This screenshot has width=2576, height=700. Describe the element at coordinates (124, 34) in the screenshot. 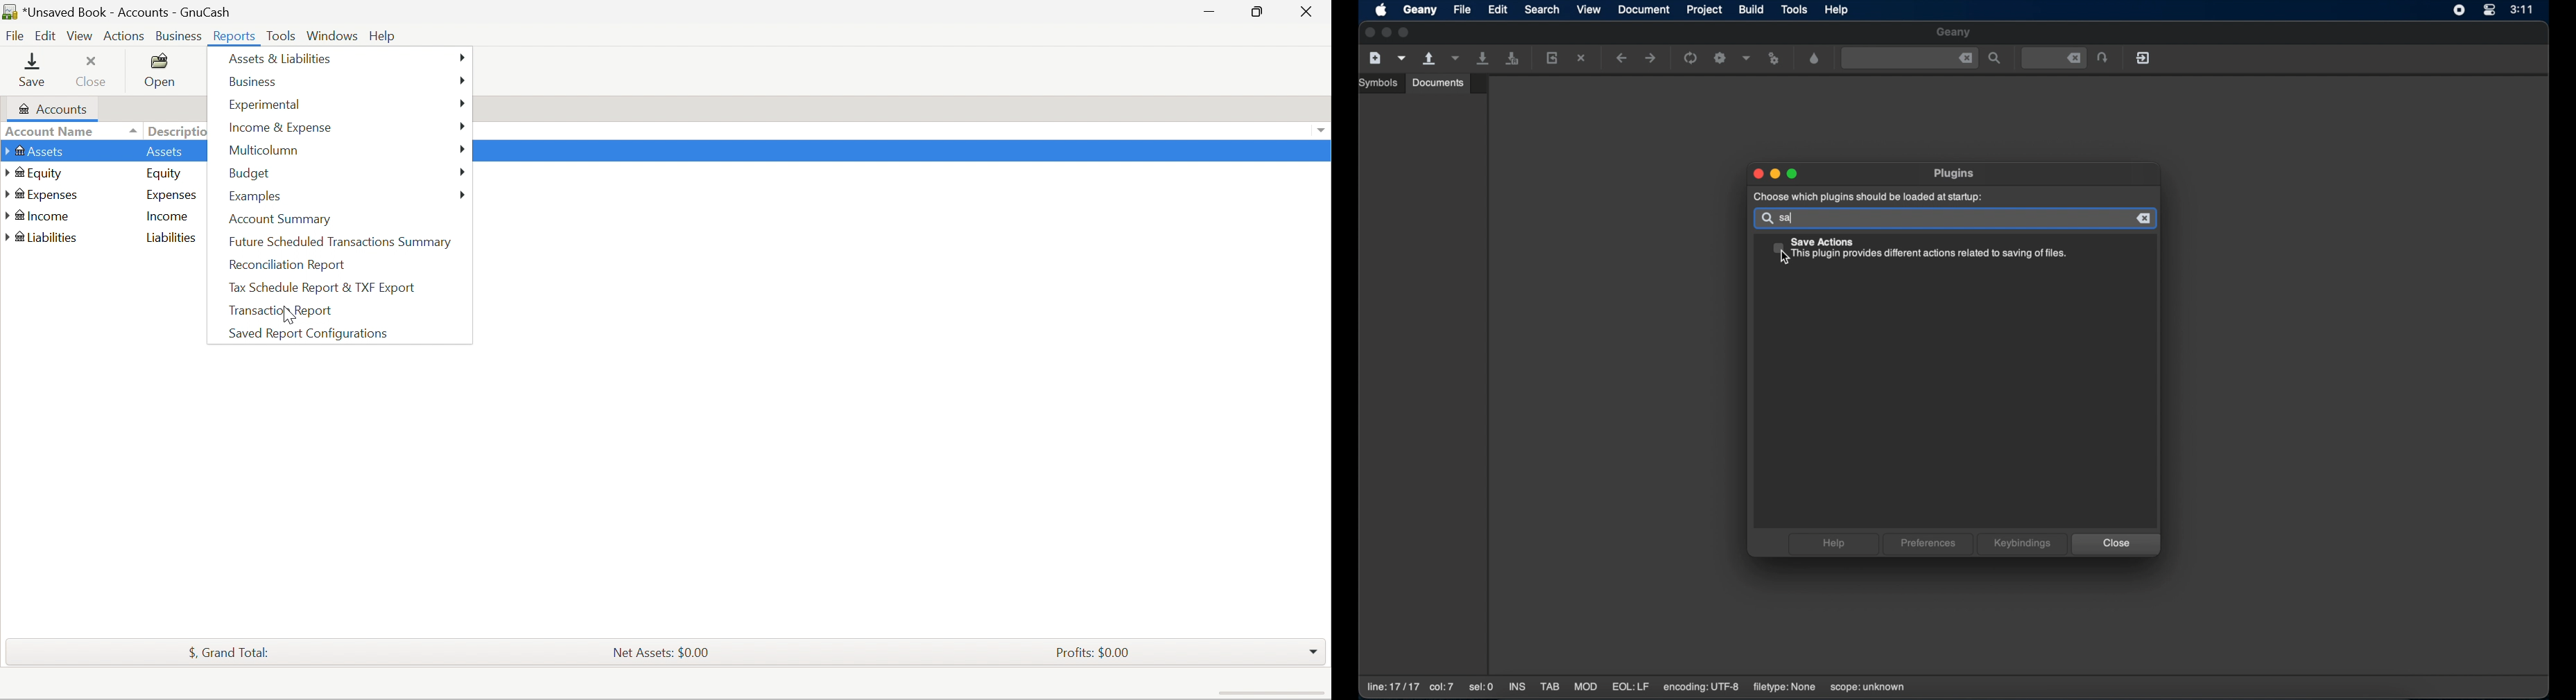

I see `Actions` at that location.